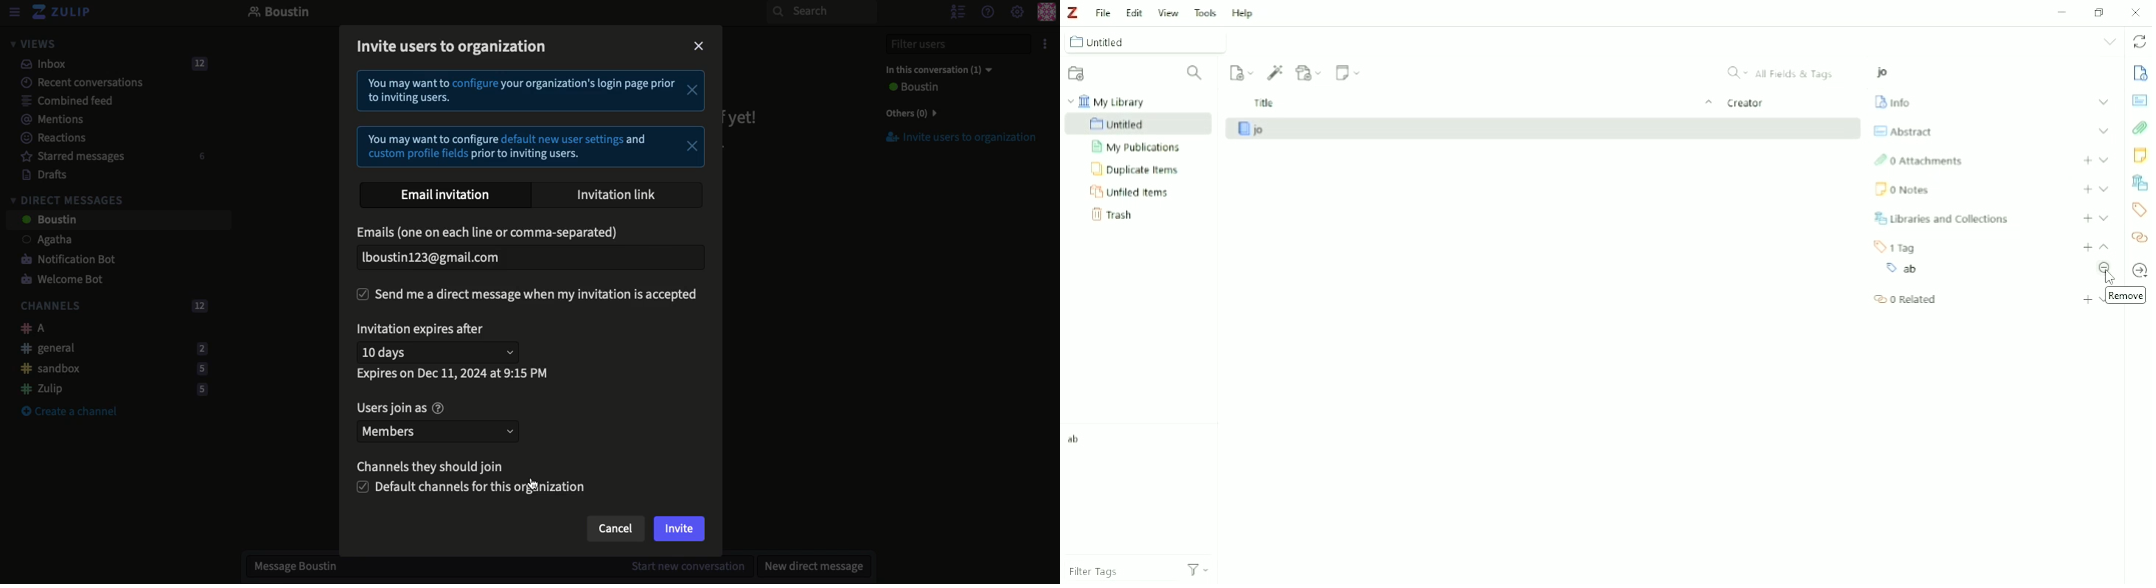 Image resolution: width=2156 pixels, height=588 pixels. I want to click on jo, so click(1884, 72).